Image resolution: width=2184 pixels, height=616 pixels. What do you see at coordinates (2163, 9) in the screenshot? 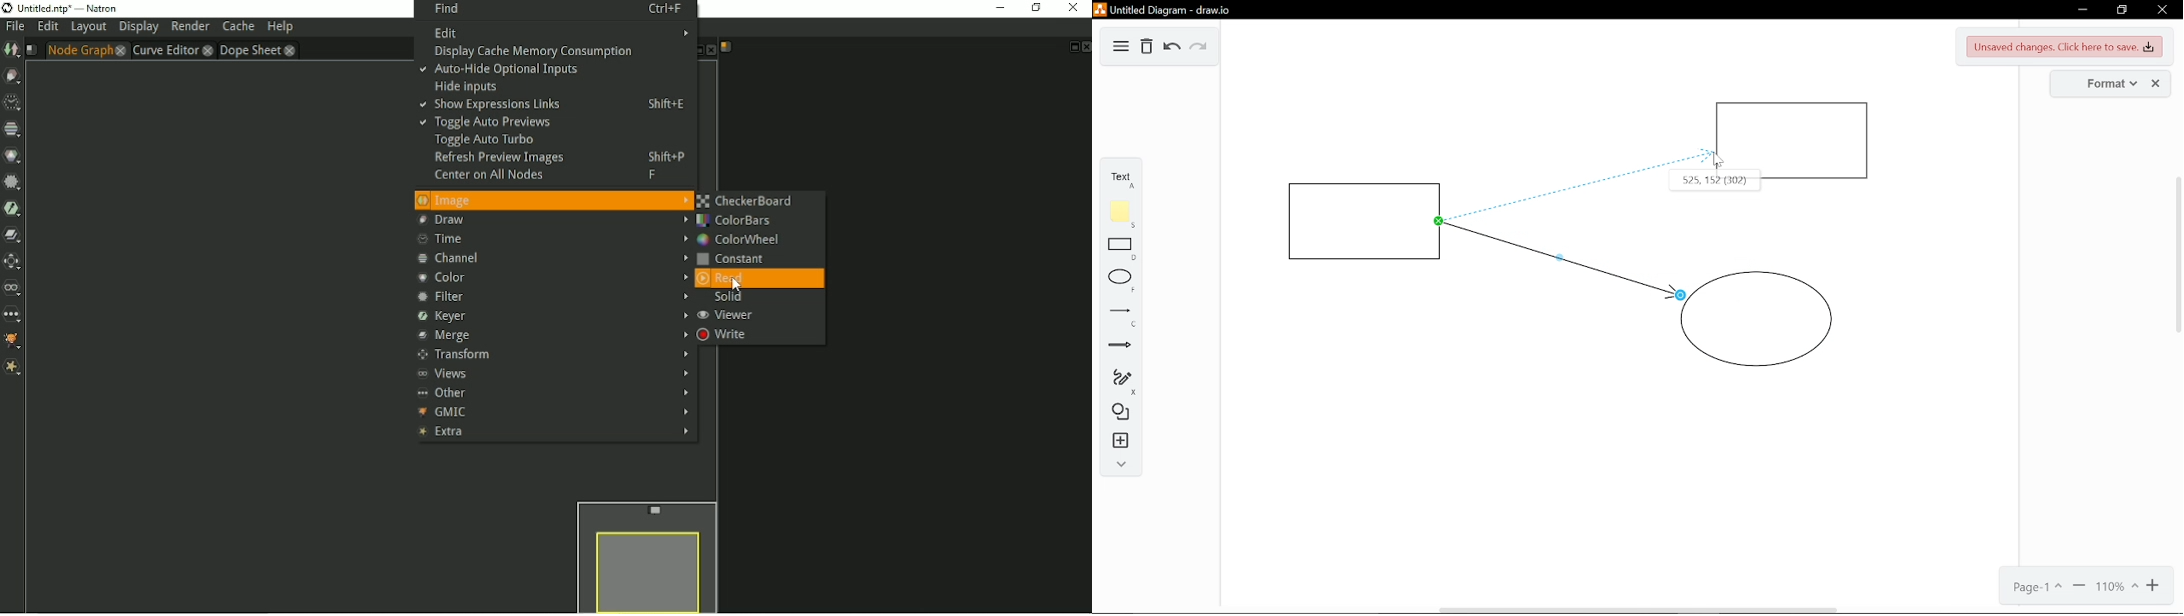
I see `Close` at bounding box center [2163, 9].